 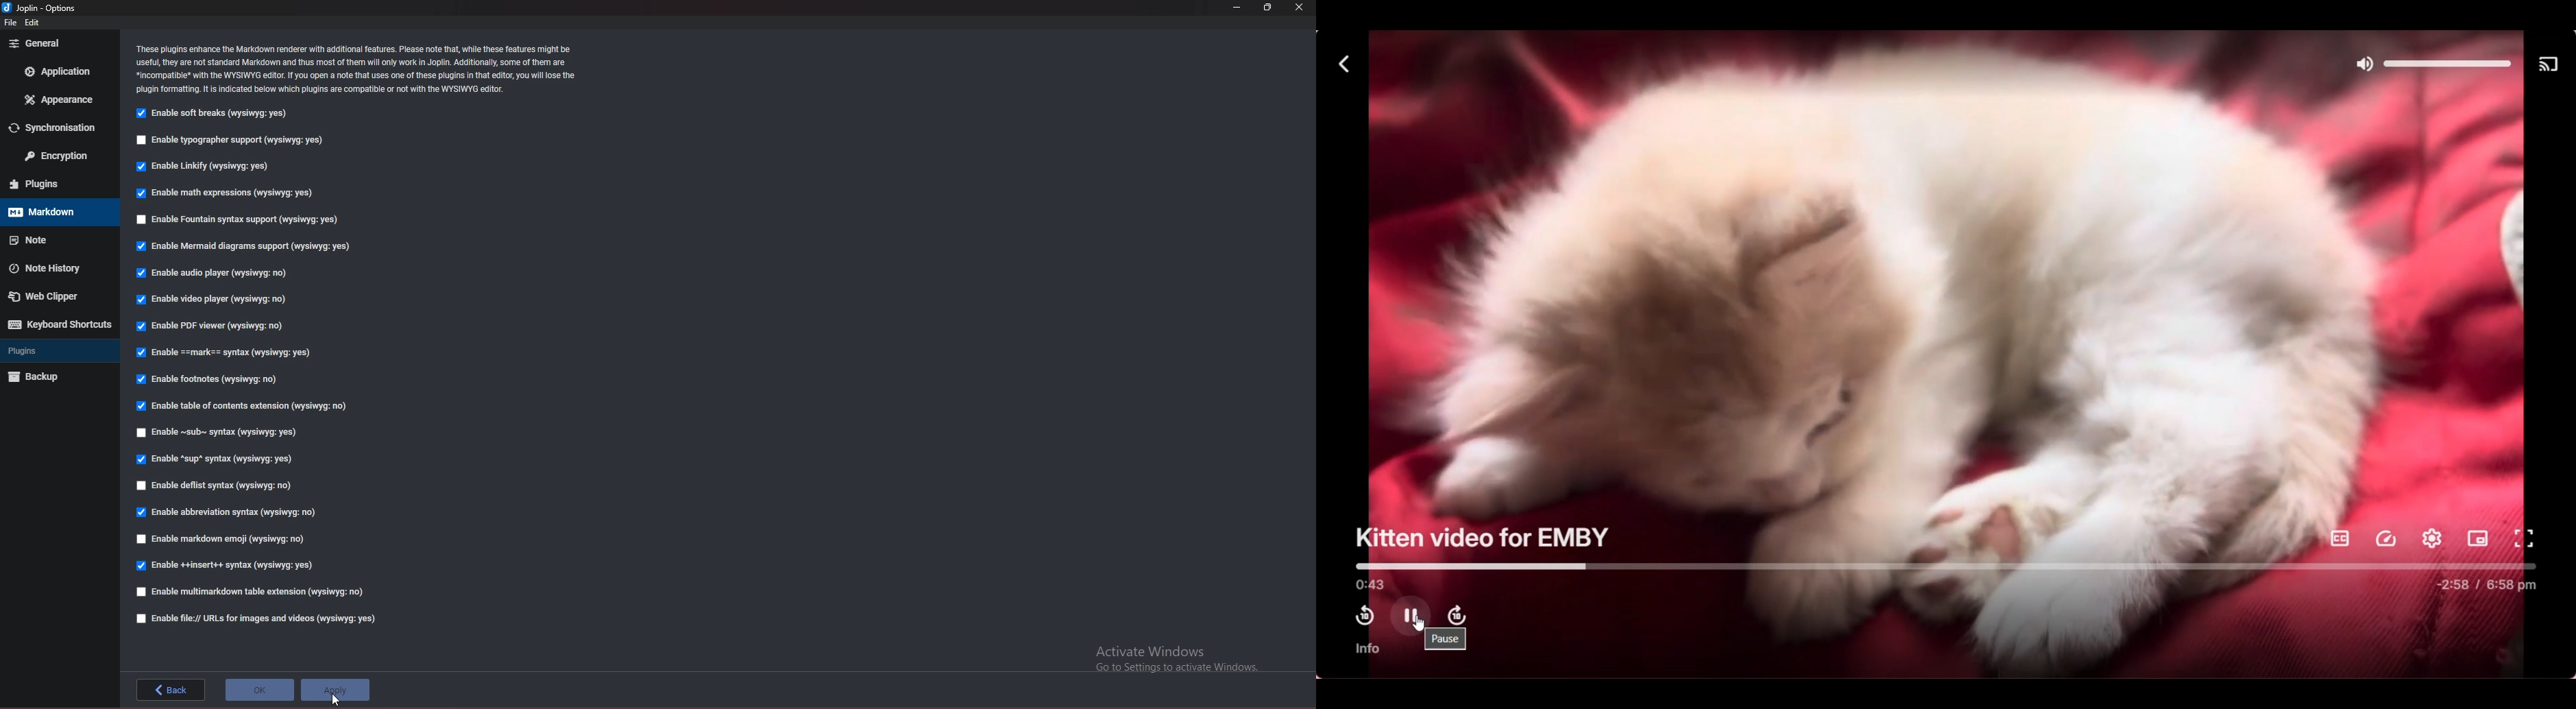 What do you see at coordinates (58, 324) in the screenshot?
I see `keyboard shortcuts` at bounding box center [58, 324].